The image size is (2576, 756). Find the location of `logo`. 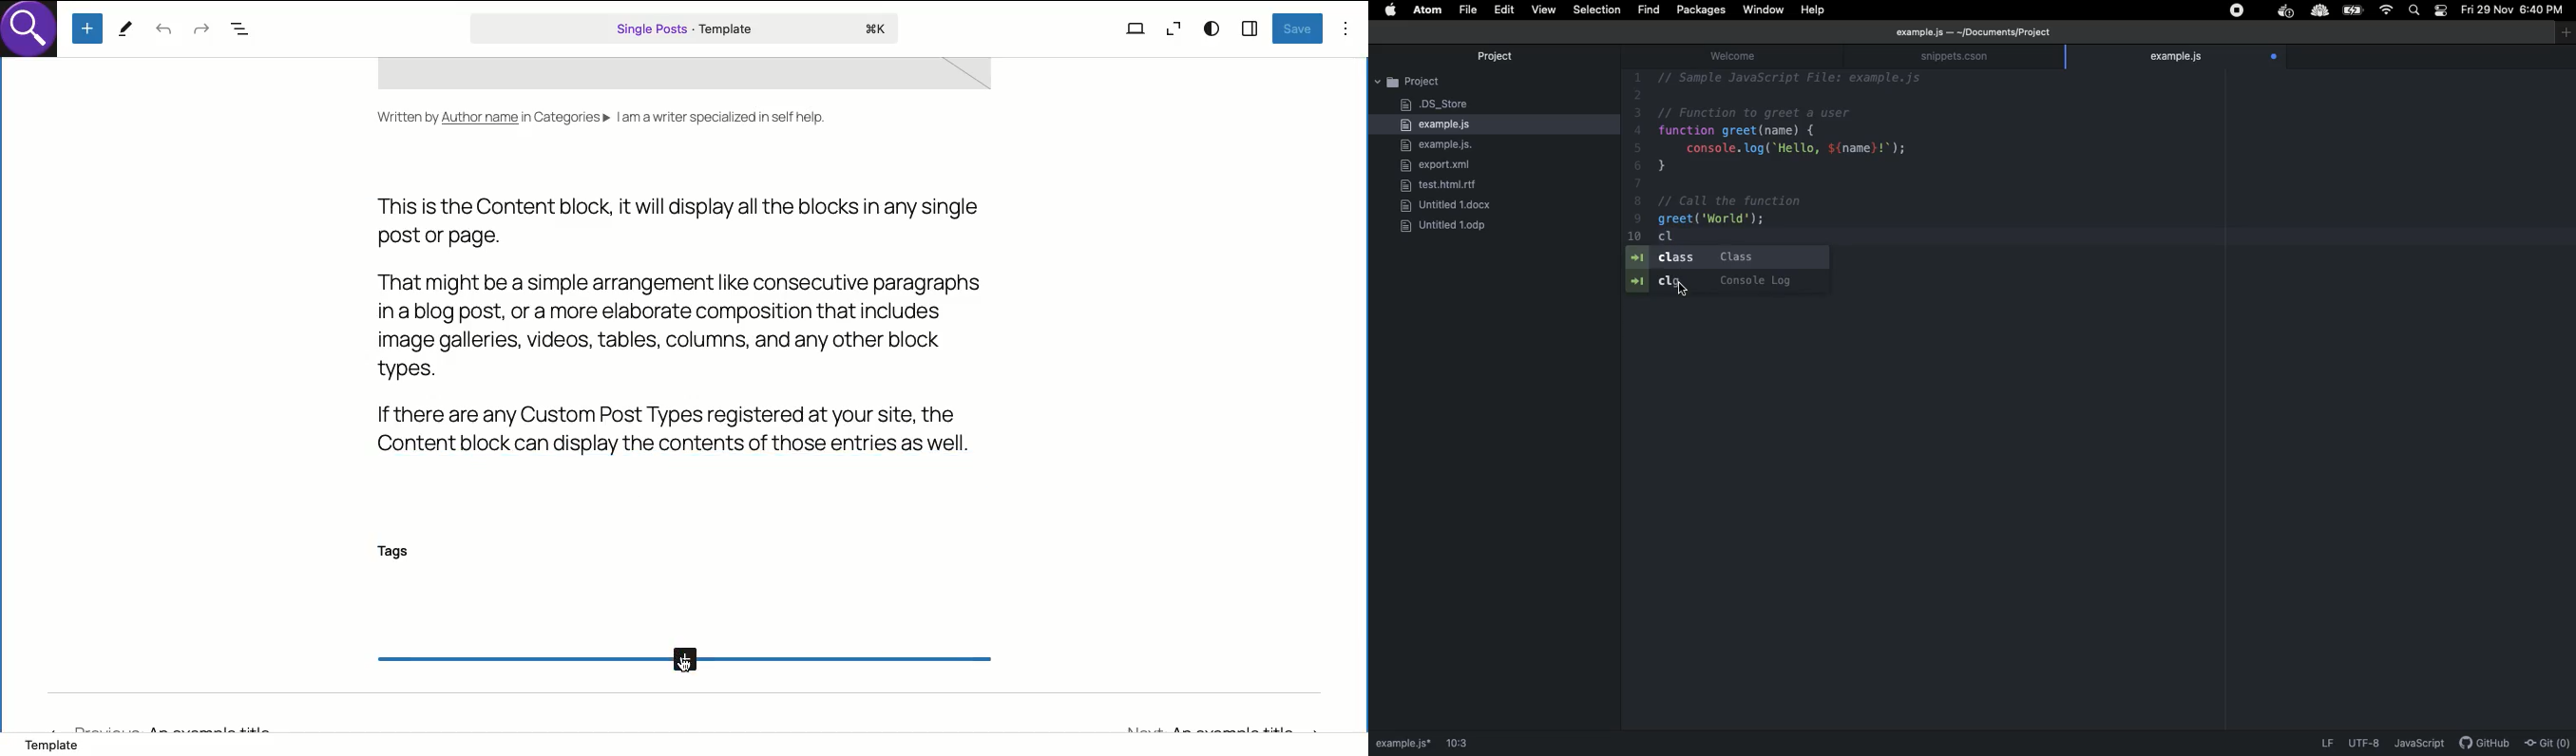

logo is located at coordinates (34, 34).